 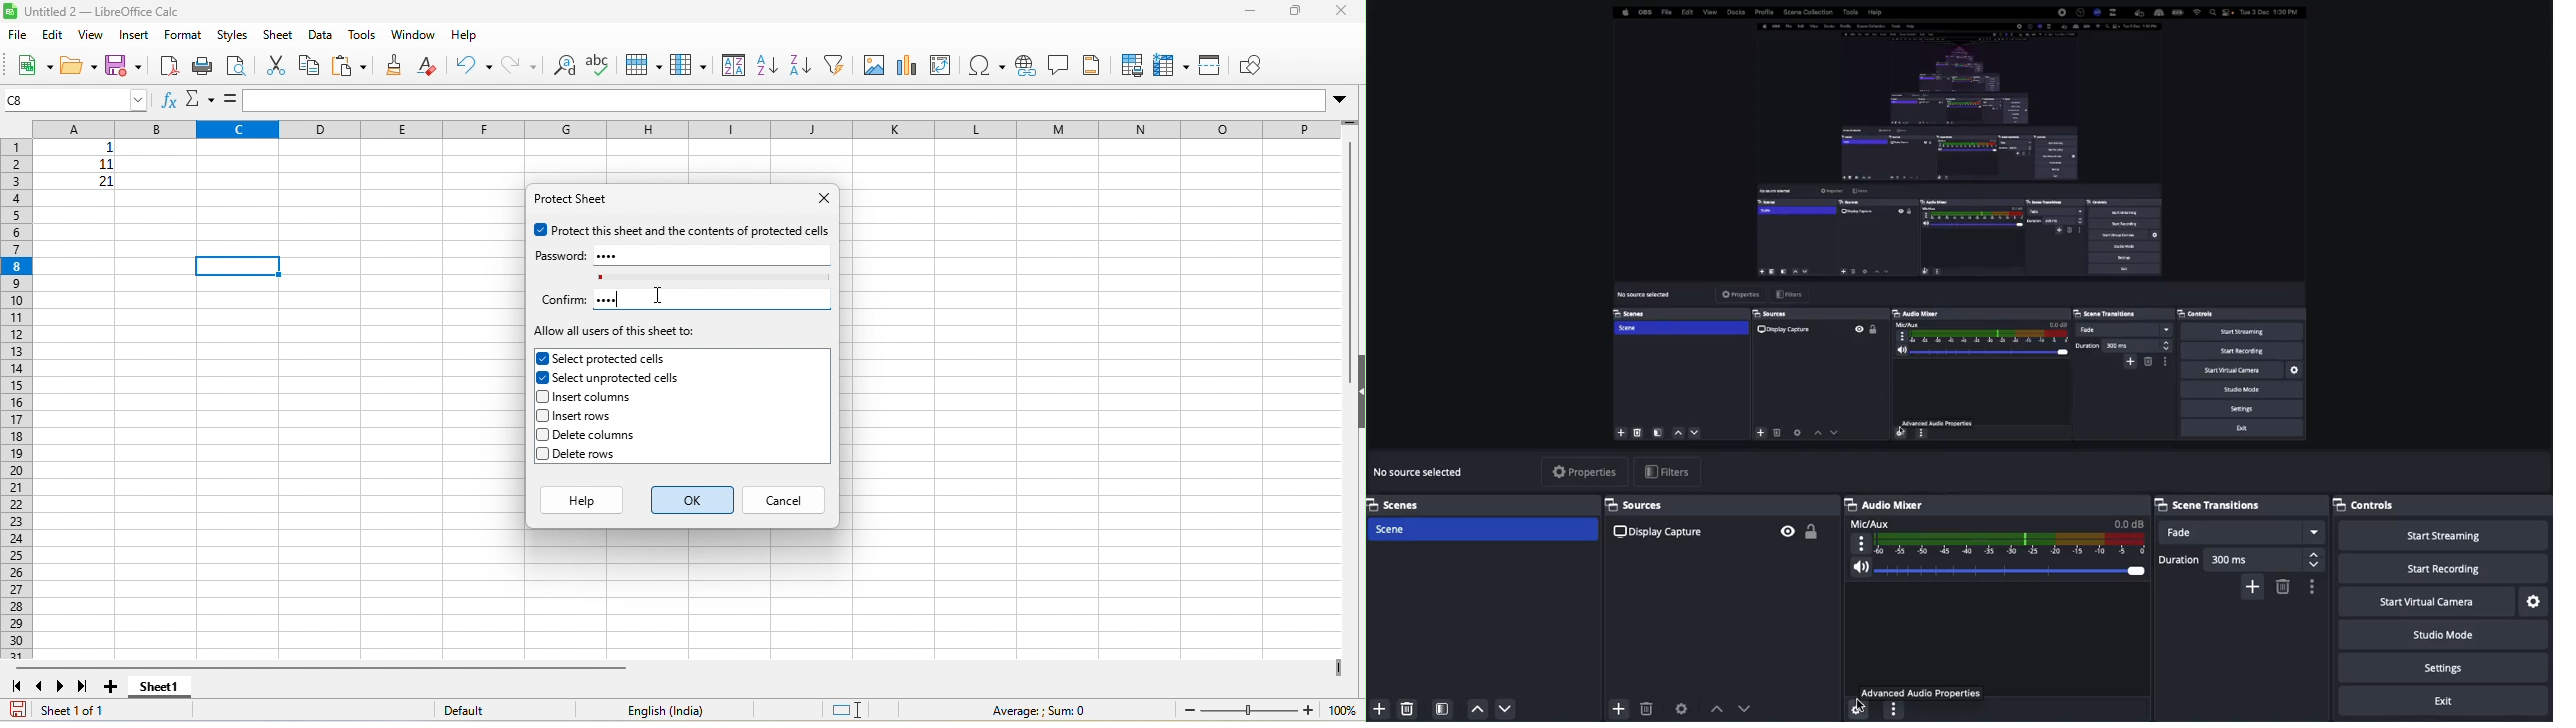 What do you see at coordinates (280, 35) in the screenshot?
I see `sheet` at bounding box center [280, 35].